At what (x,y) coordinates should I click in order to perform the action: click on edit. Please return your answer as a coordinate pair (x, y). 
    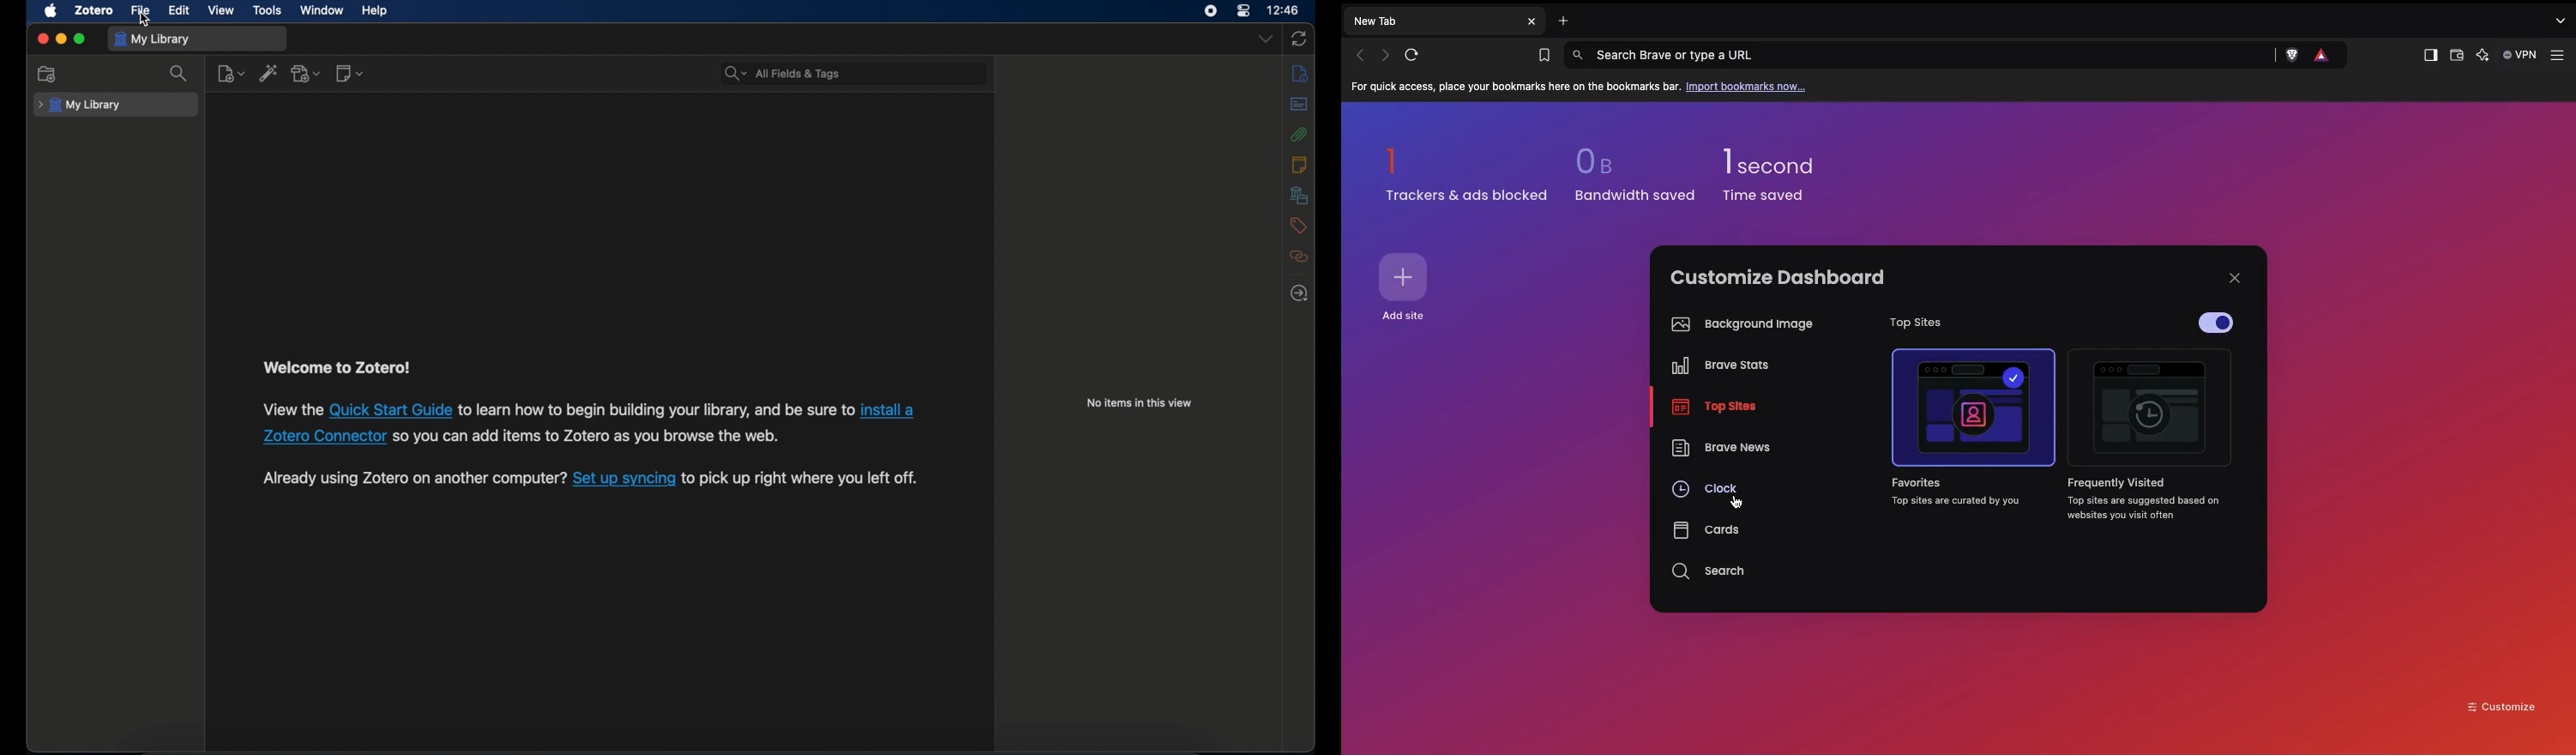
    Looking at the image, I should click on (180, 10).